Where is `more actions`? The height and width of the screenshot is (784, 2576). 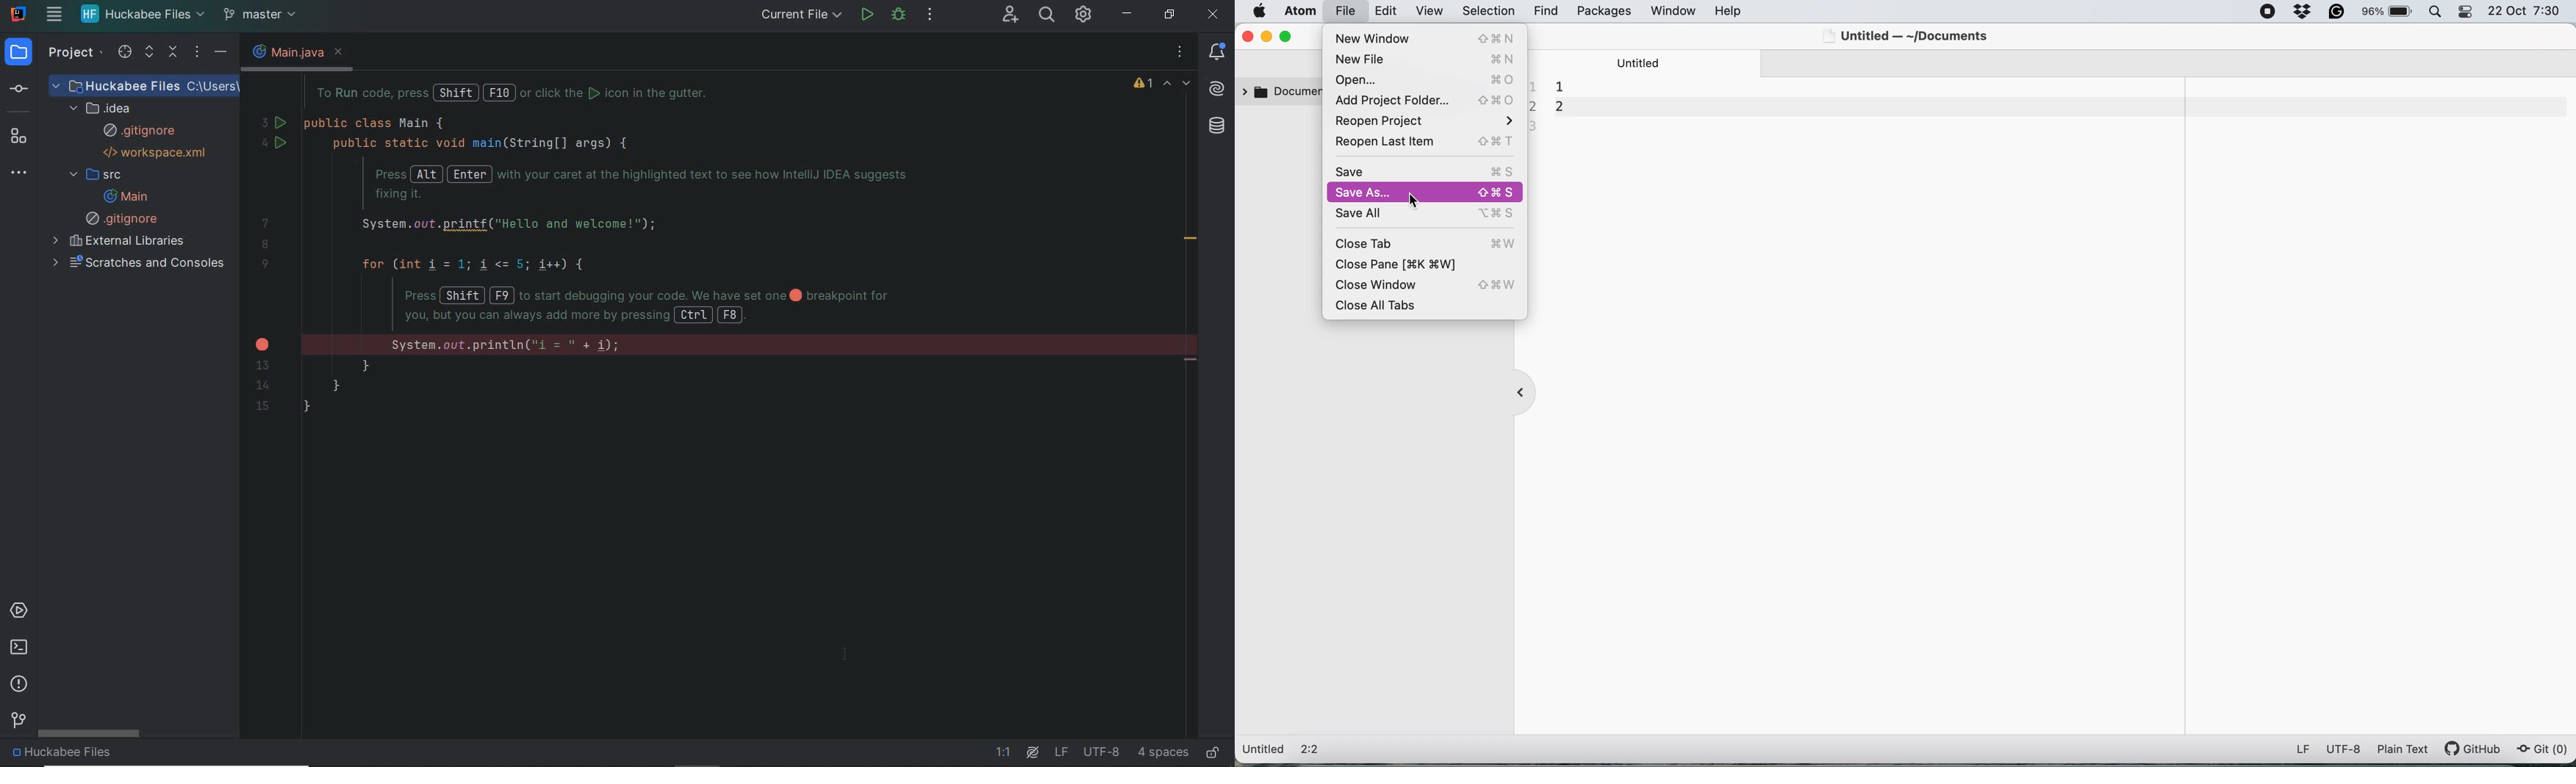
more actions is located at coordinates (929, 15).